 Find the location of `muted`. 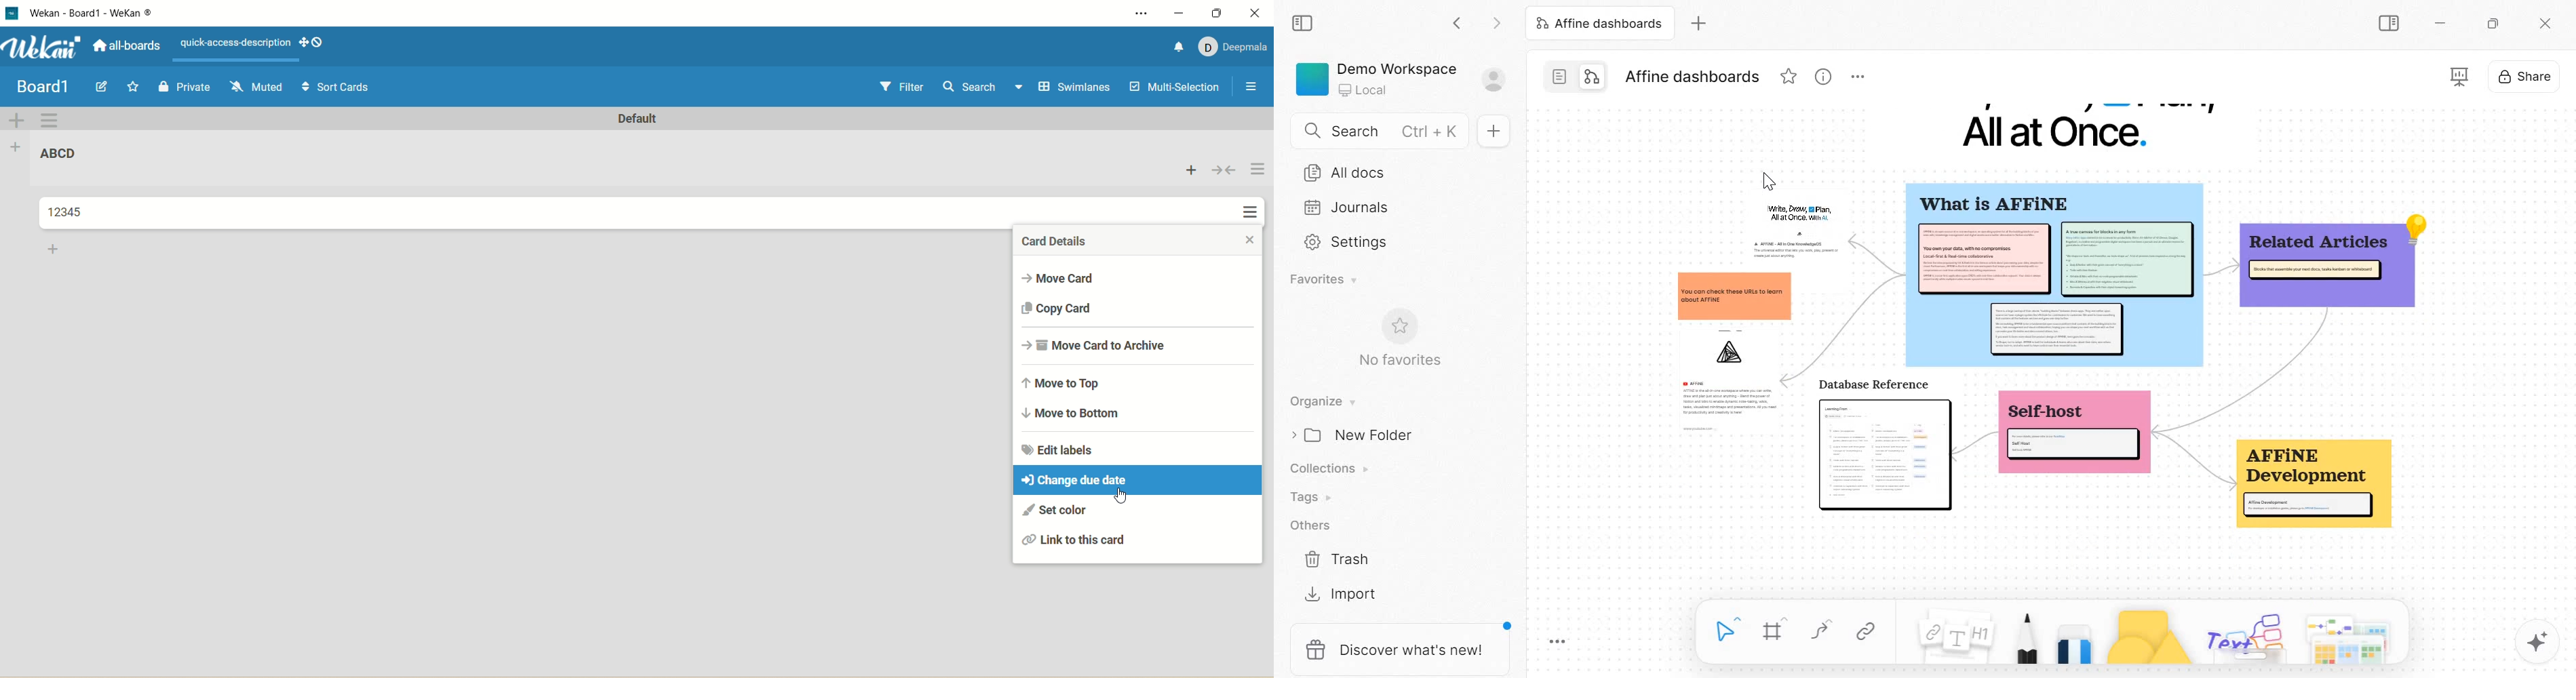

muted is located at coordinates (257, 87).